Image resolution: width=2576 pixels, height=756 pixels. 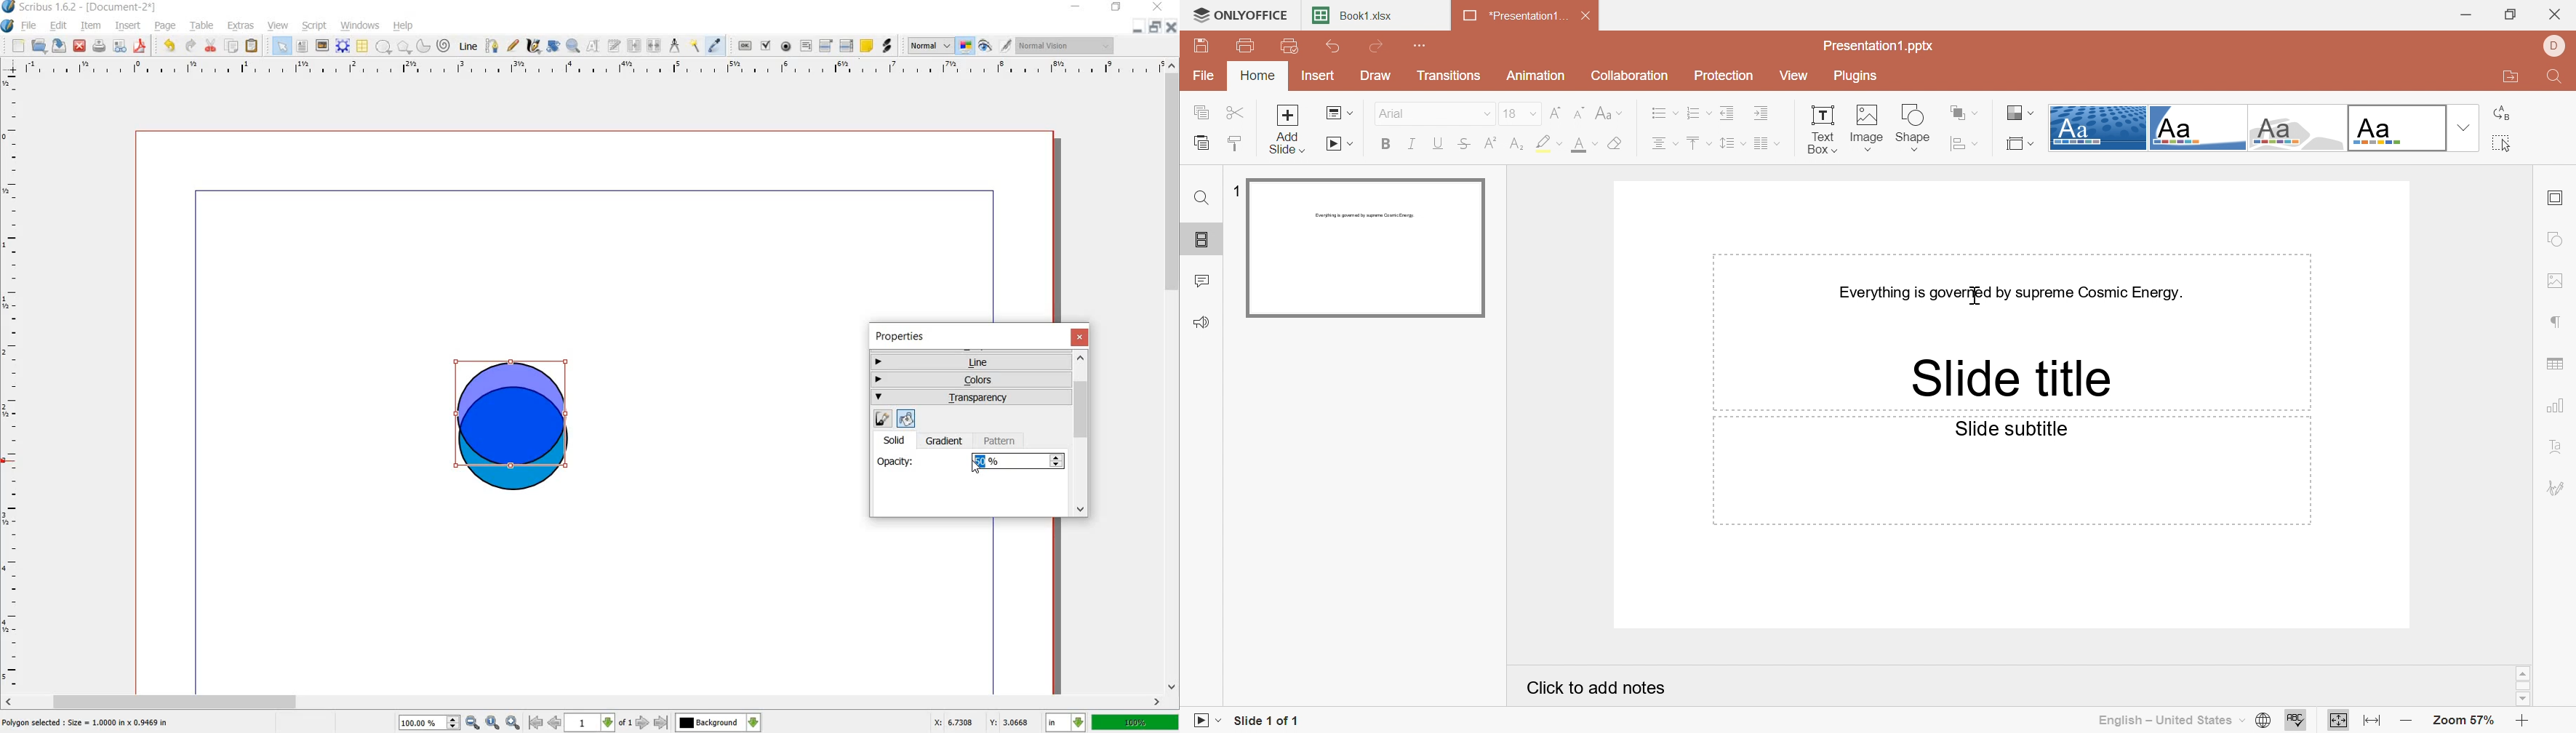 I want to click on Bullets, so click(x=1663, y=112).